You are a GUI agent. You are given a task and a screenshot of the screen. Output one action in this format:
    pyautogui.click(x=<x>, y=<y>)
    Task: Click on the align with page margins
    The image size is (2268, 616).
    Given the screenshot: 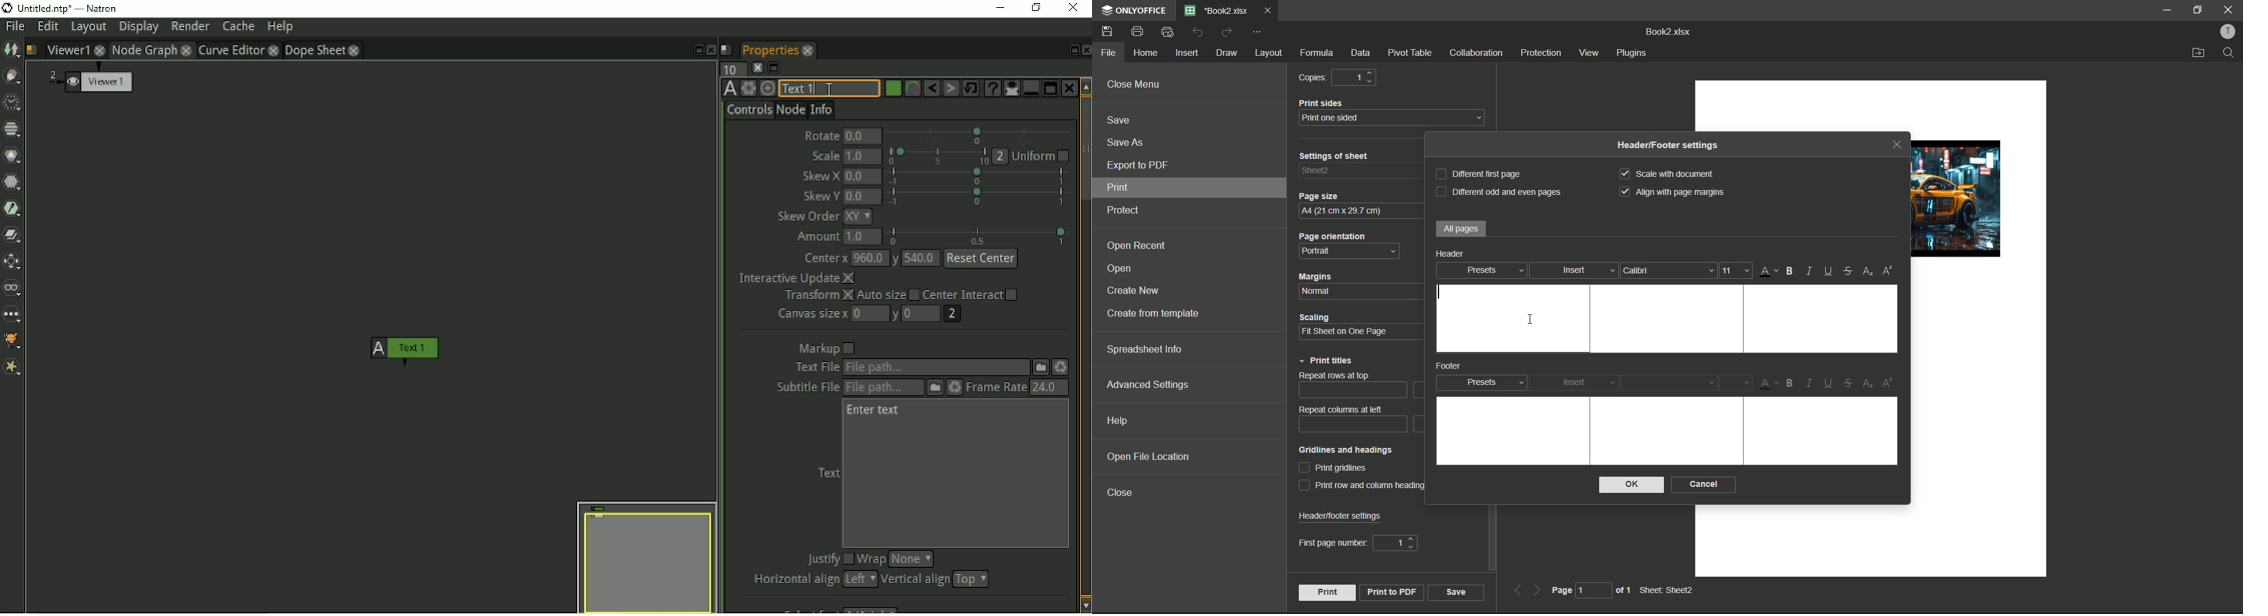 What is the action you would take?
    pyautogui.click(x=1681, y=192)
    